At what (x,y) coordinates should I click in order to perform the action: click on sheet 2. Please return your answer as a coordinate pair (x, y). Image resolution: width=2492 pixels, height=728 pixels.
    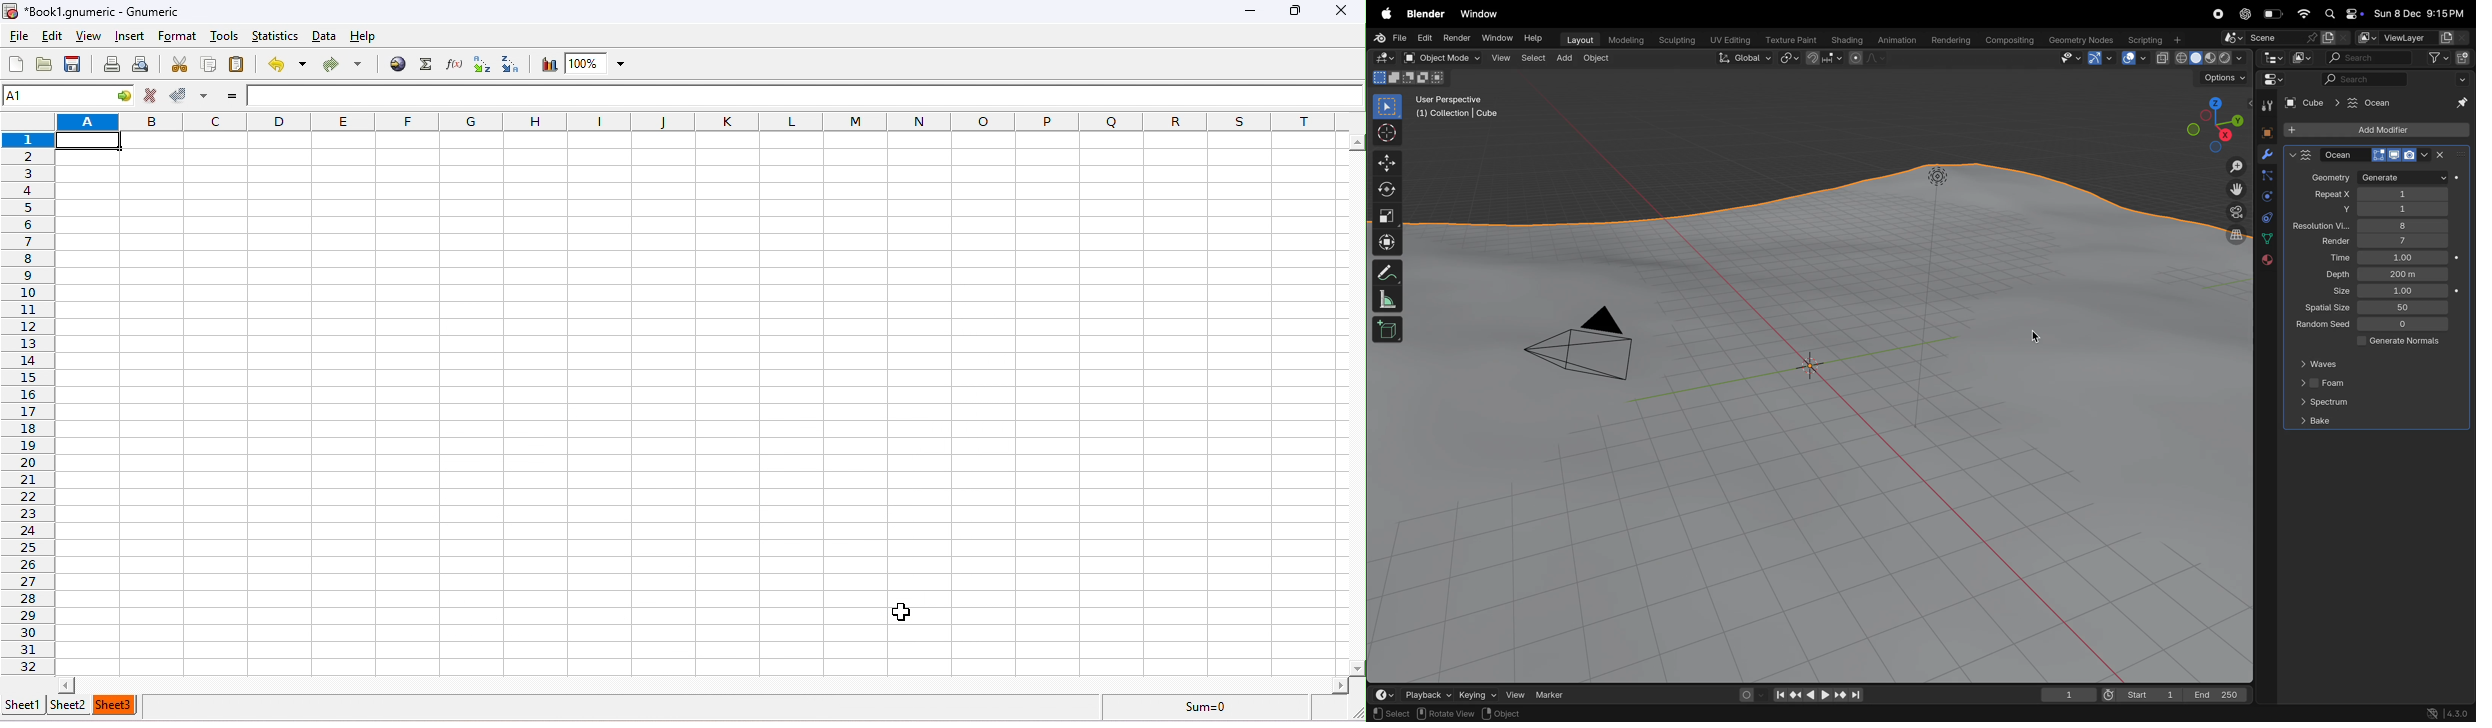
    Looking at the image, I should click on (72, 706).